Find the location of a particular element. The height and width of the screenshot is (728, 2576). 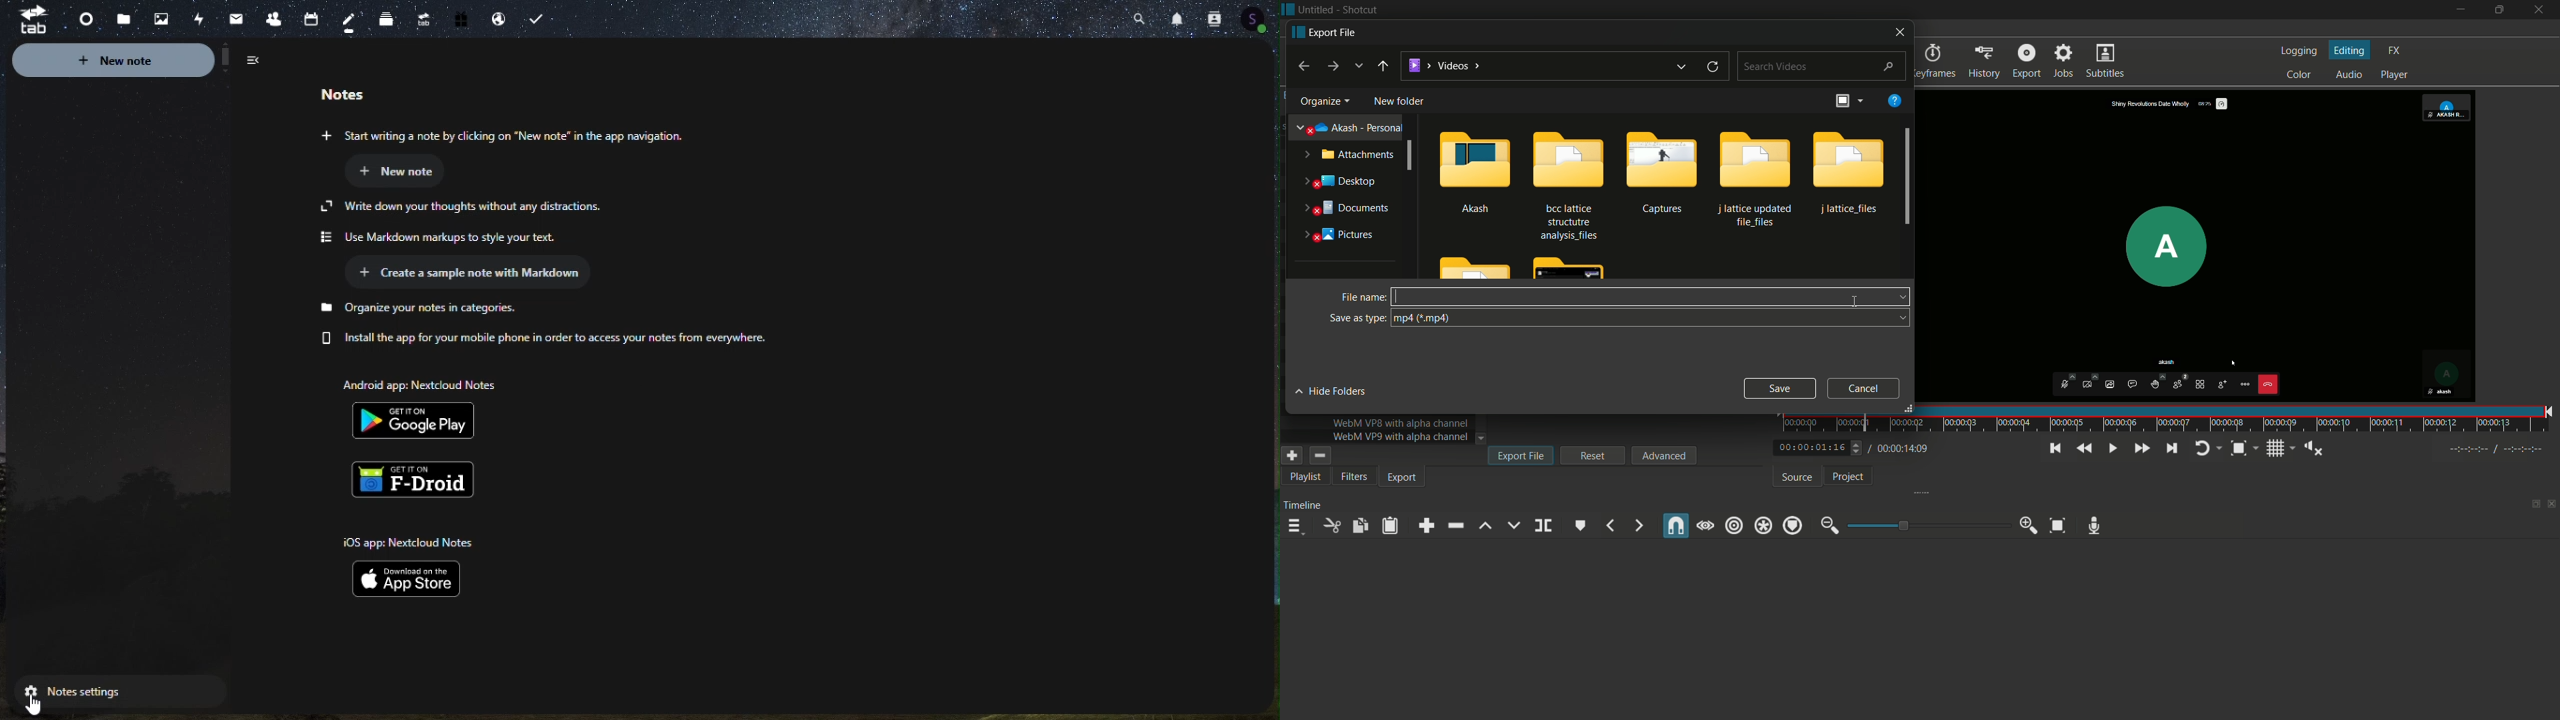

timeline menu is located at coordinates (1297, 528).